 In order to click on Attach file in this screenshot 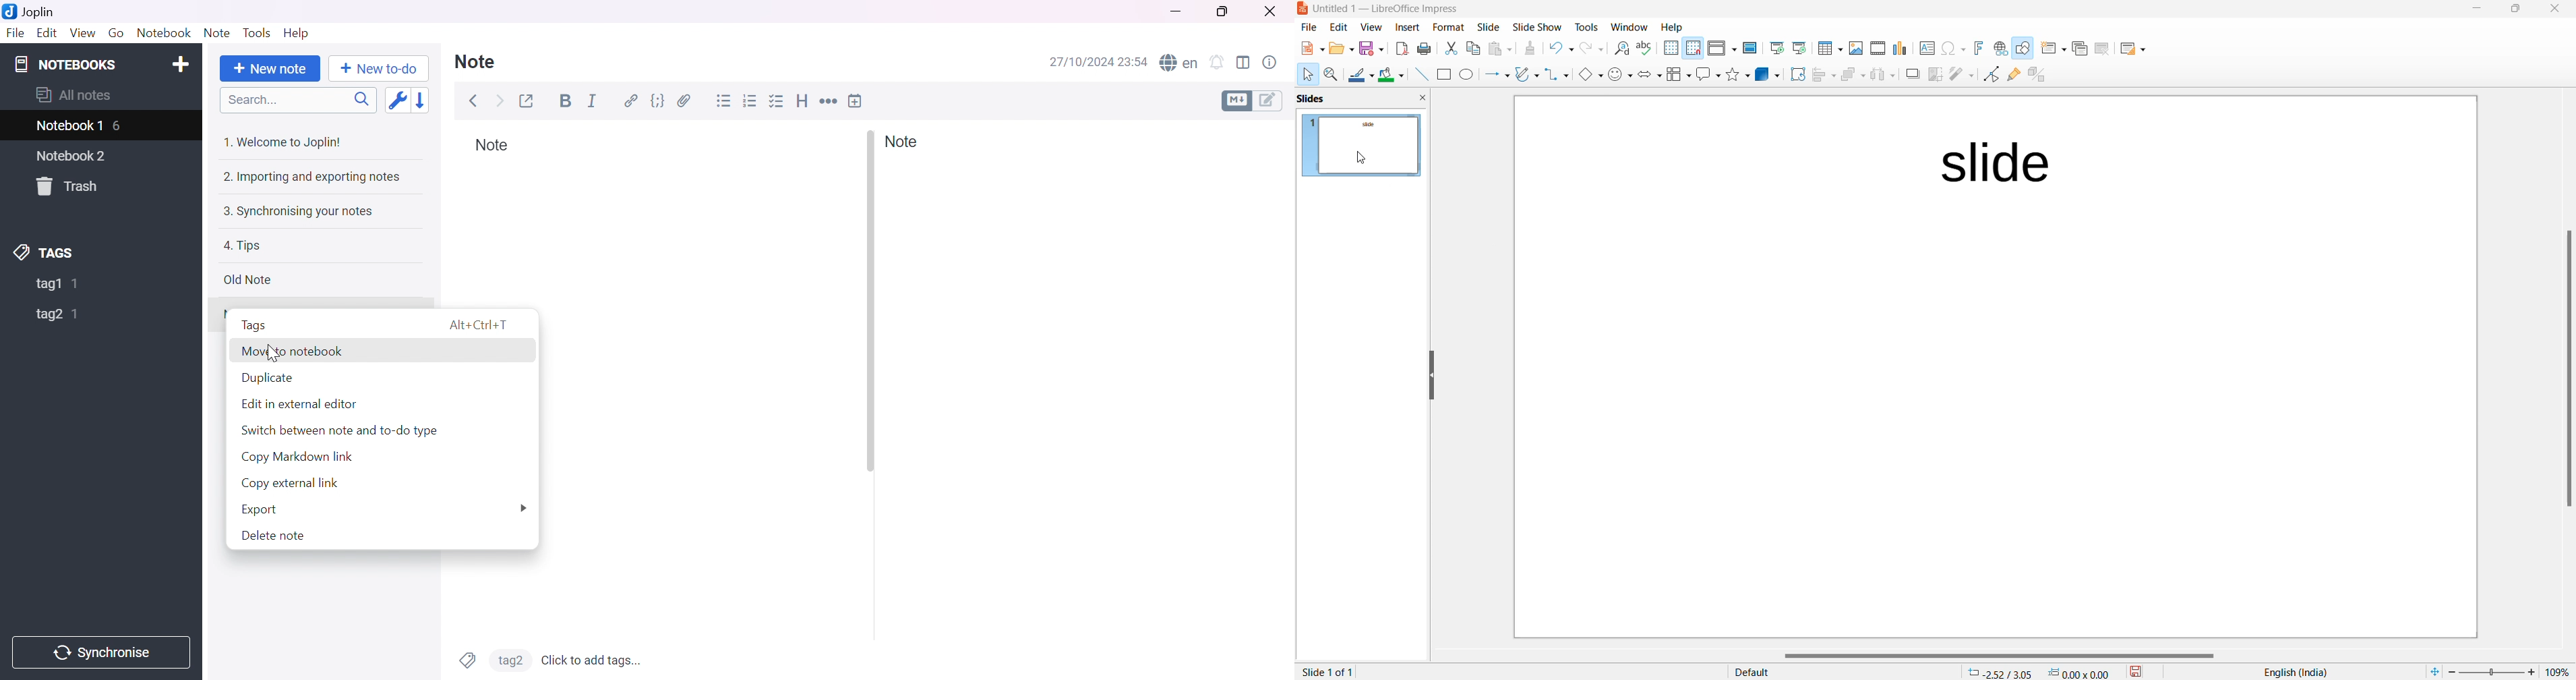, I will do `click(684, 102)`.